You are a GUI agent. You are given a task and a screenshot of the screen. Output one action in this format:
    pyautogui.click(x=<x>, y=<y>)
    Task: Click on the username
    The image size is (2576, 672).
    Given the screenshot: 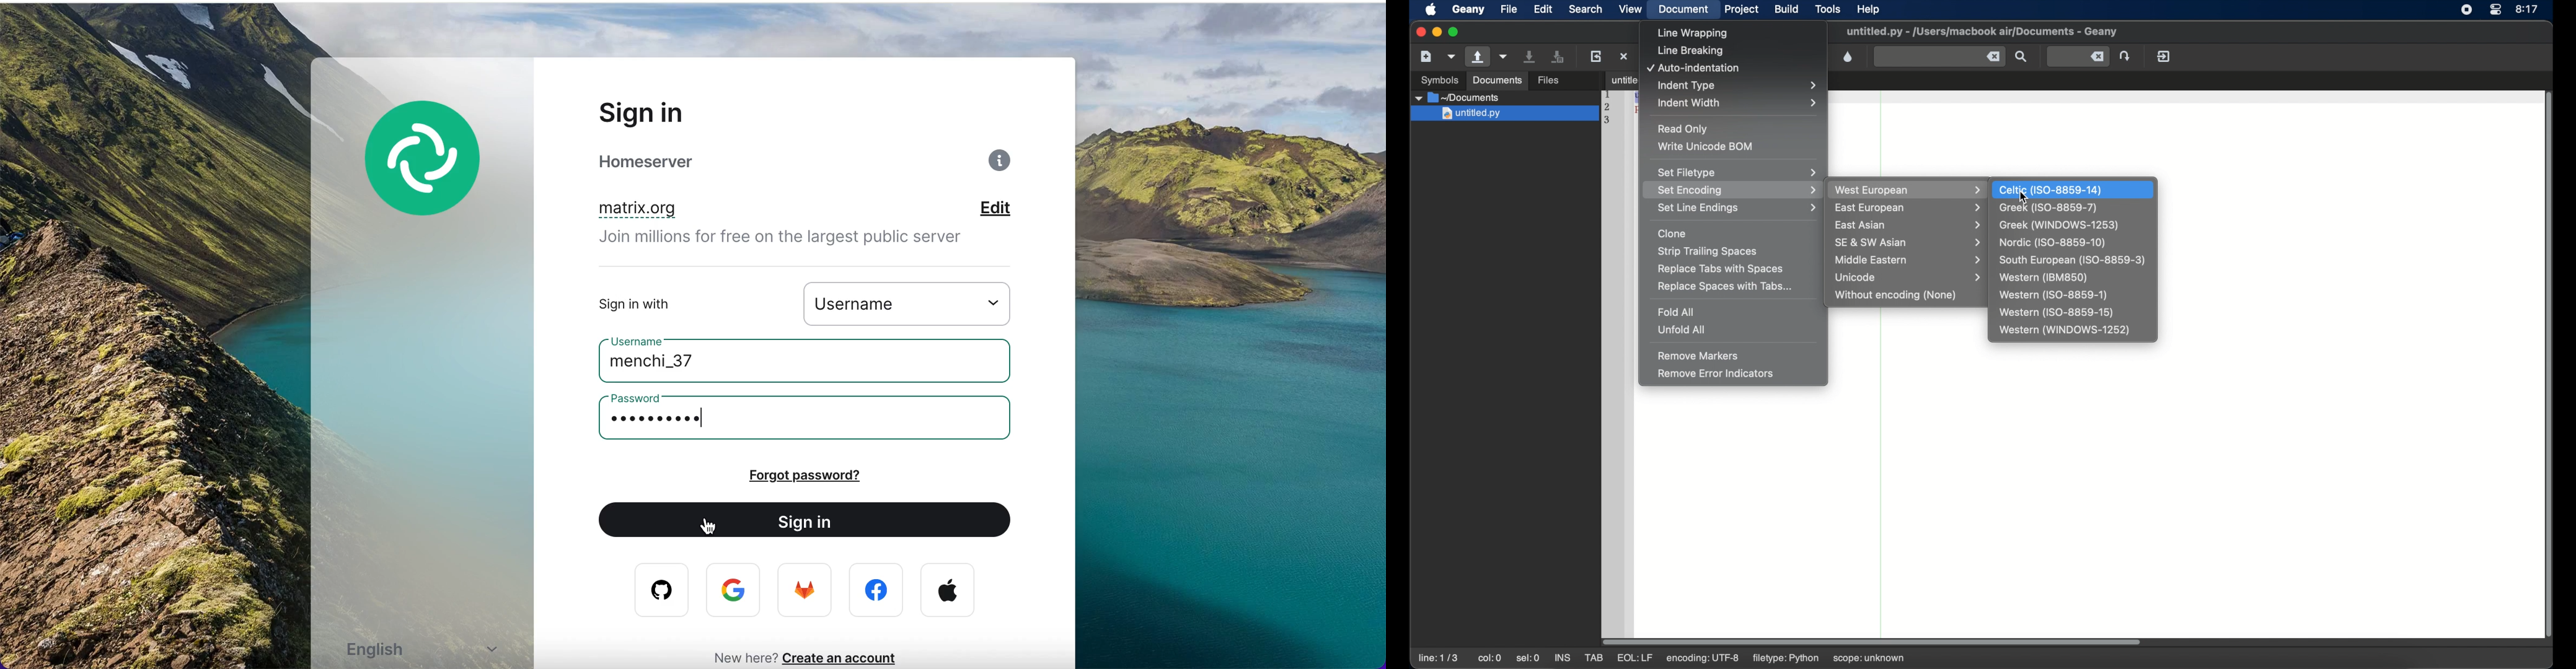 What is the action you would take?
    pyautogui.click(x=914, y=303)
    